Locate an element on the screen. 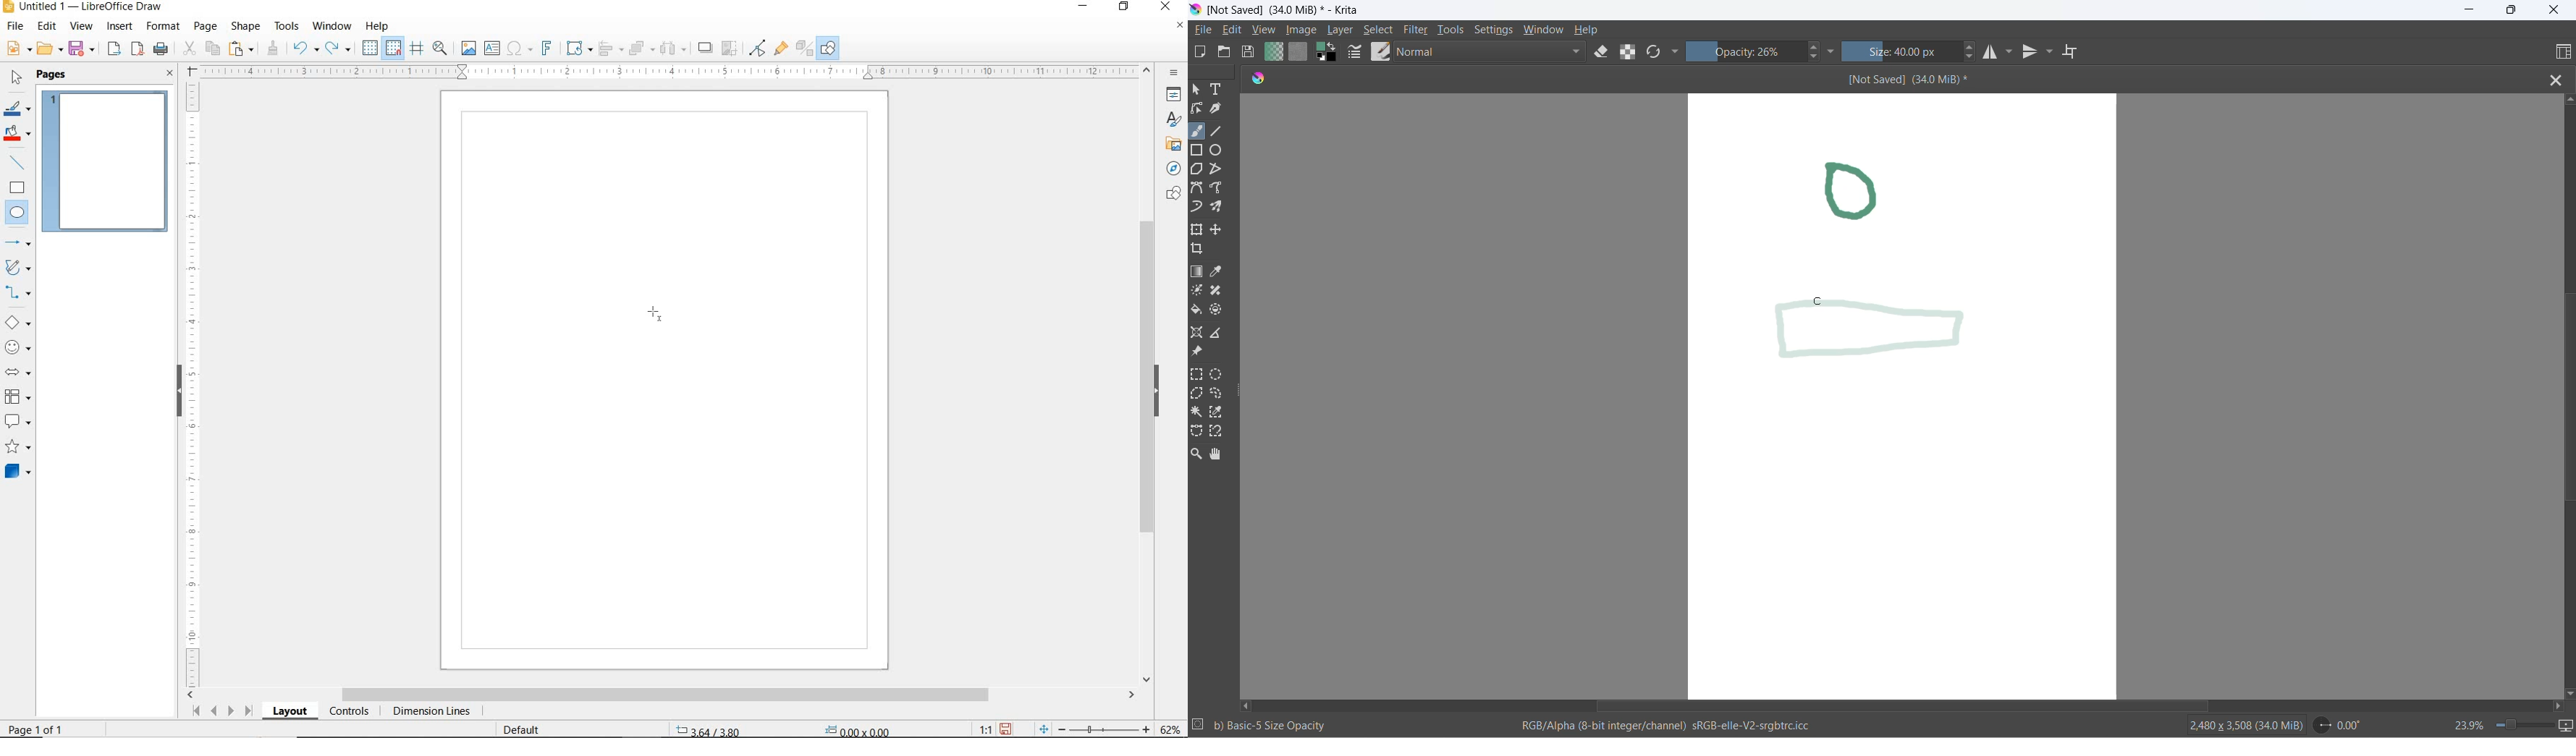  NAVIGATOR is located at coordinates (1170, 169).